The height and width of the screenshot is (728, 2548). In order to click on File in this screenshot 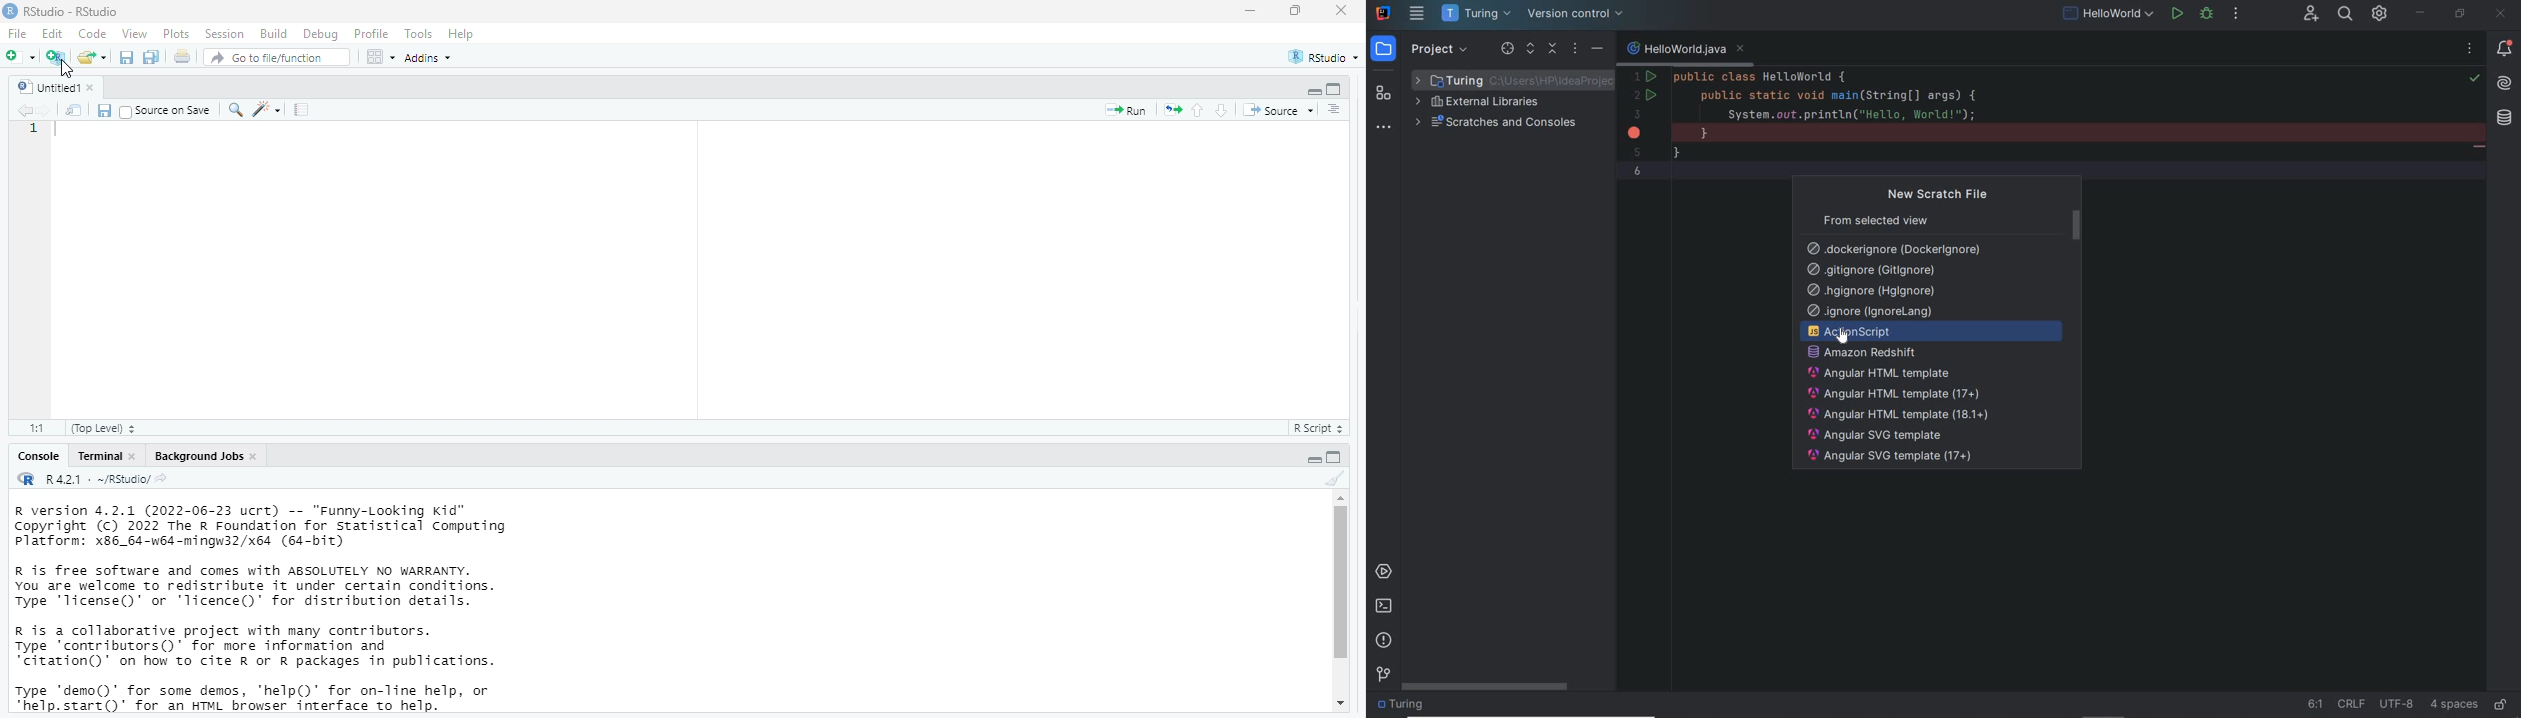, I will do `click(18, 34)`.